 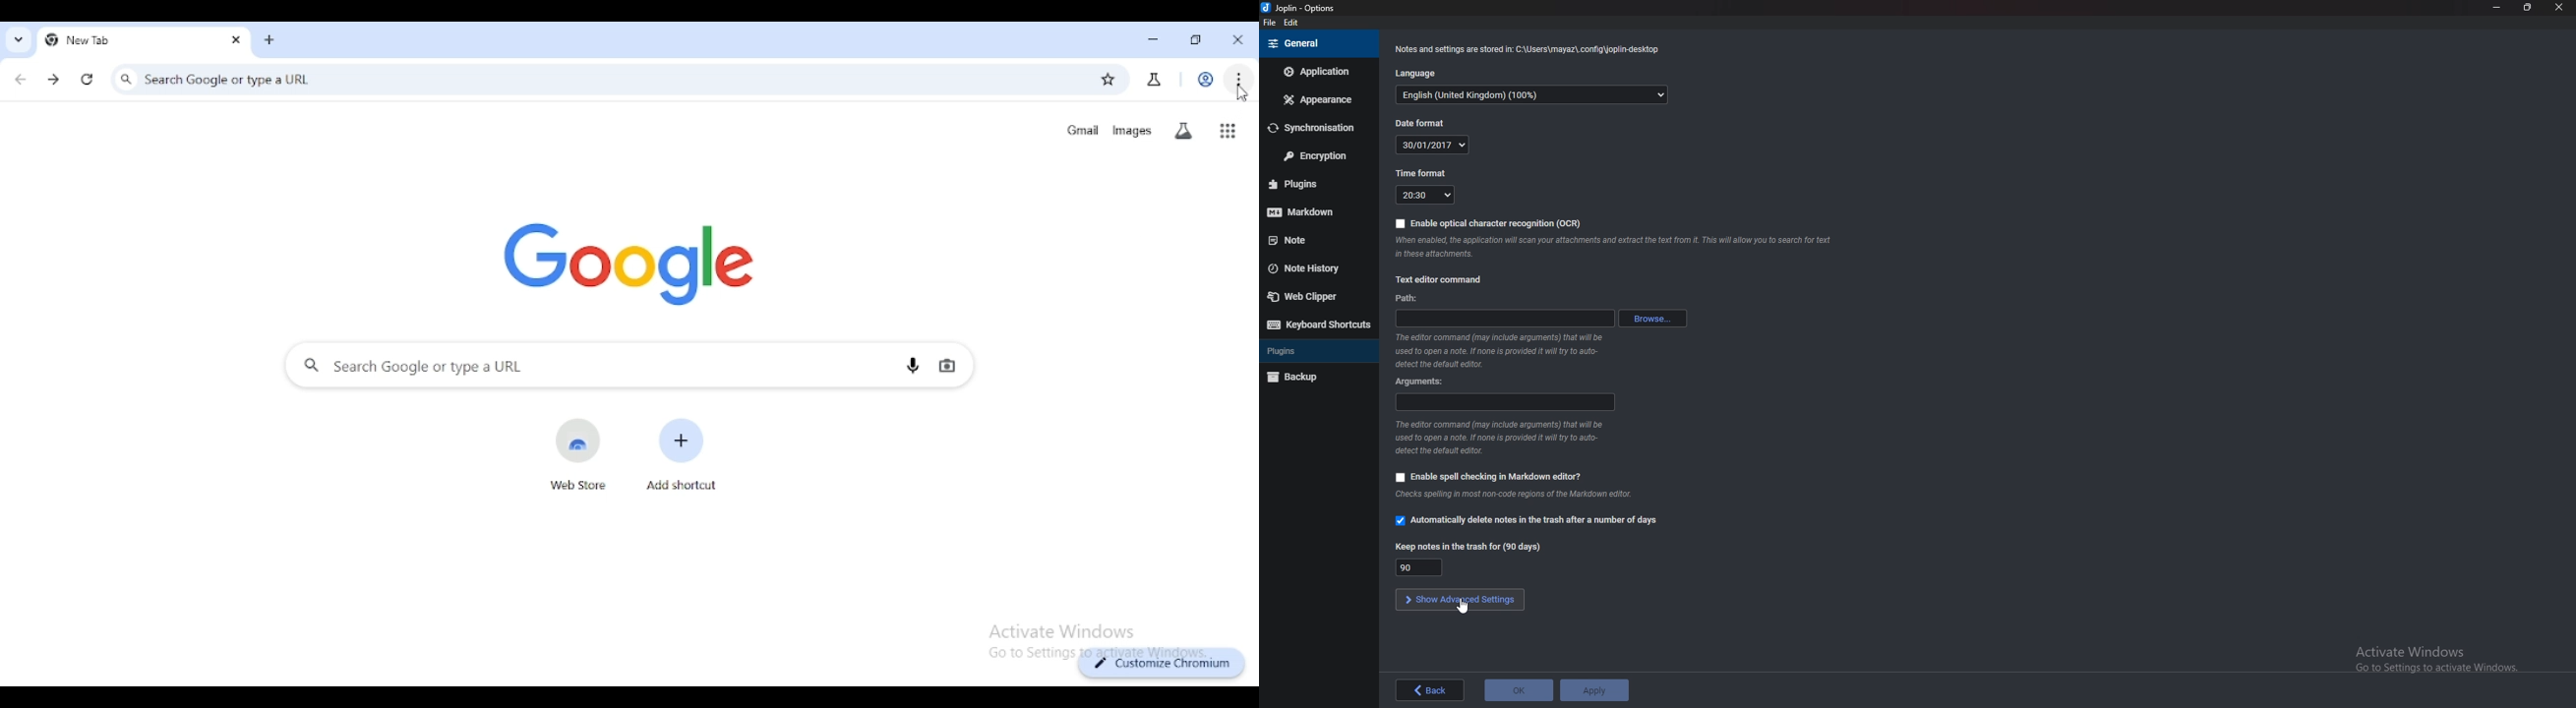 I want to click on search labs, so click(x=1153, y=81).